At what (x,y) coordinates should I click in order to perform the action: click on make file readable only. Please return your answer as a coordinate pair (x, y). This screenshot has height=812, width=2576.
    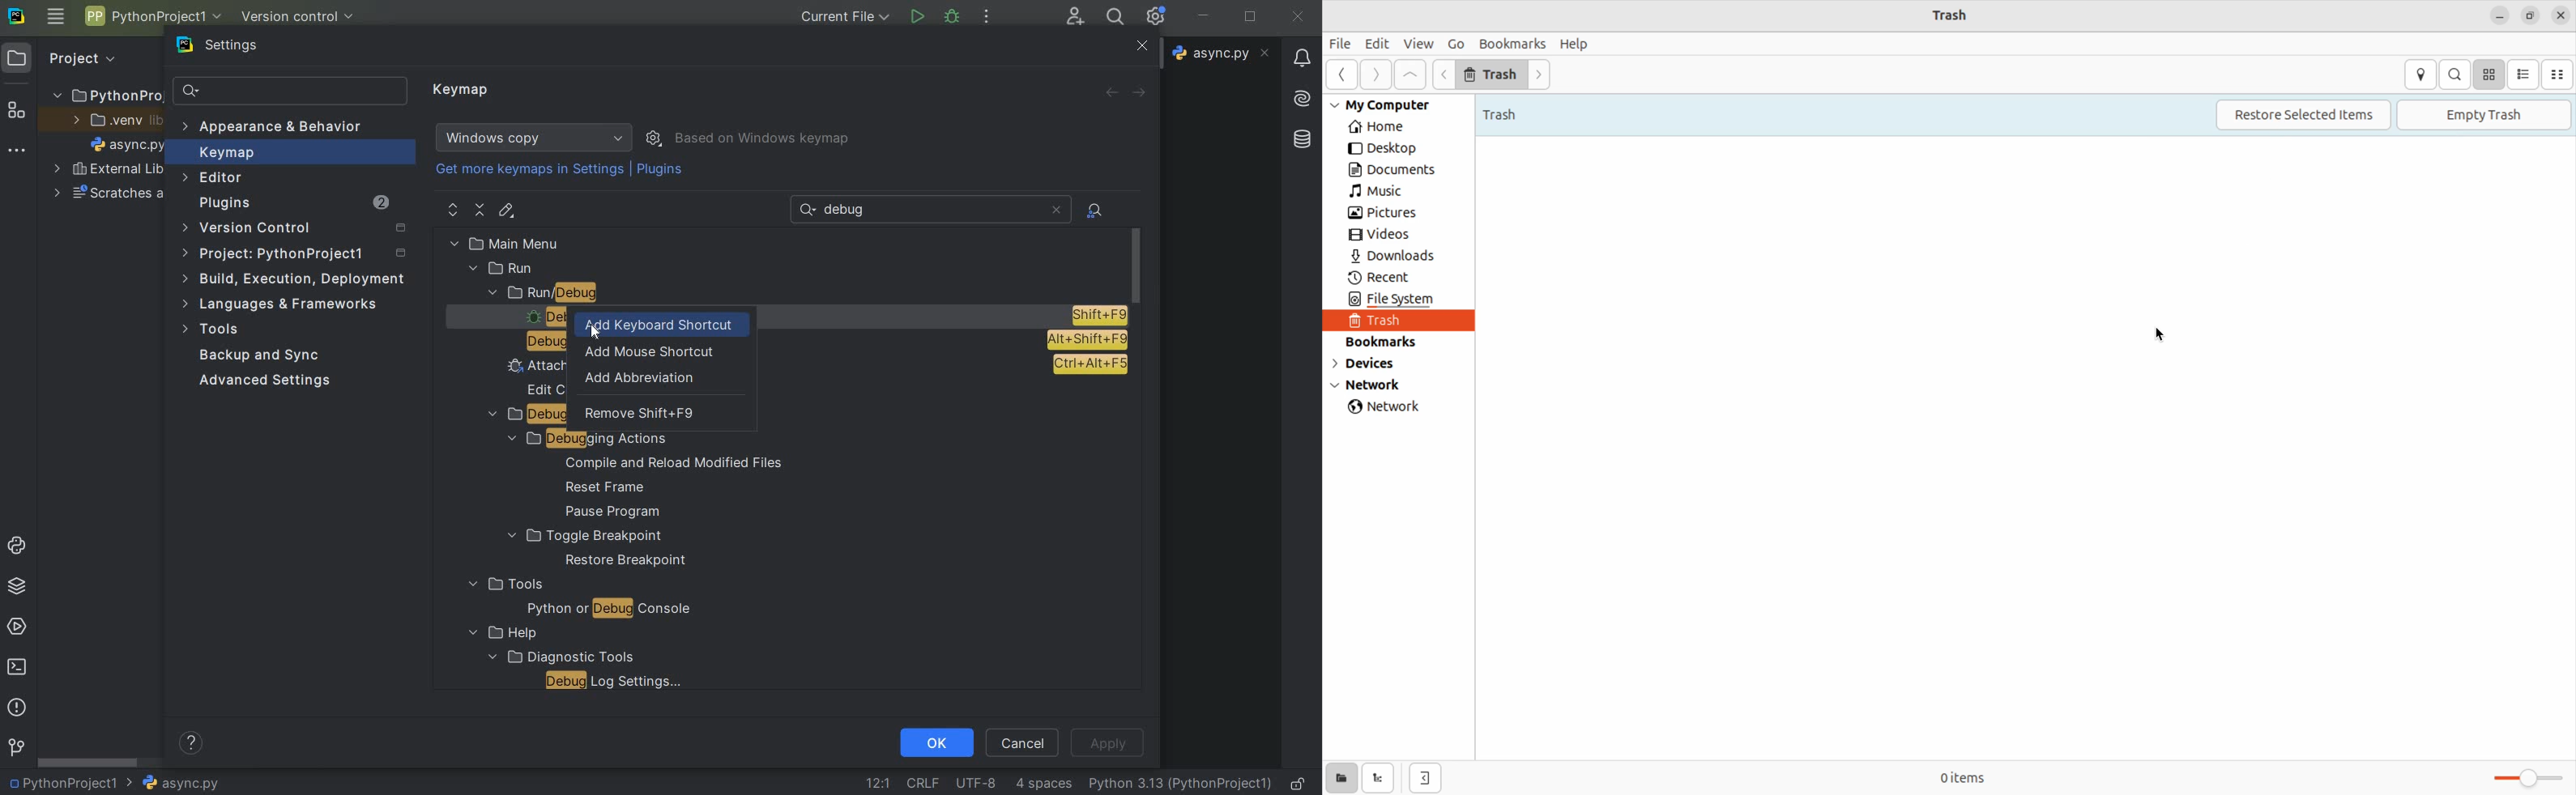
    Looking at the image, I should click on (1299, 782).